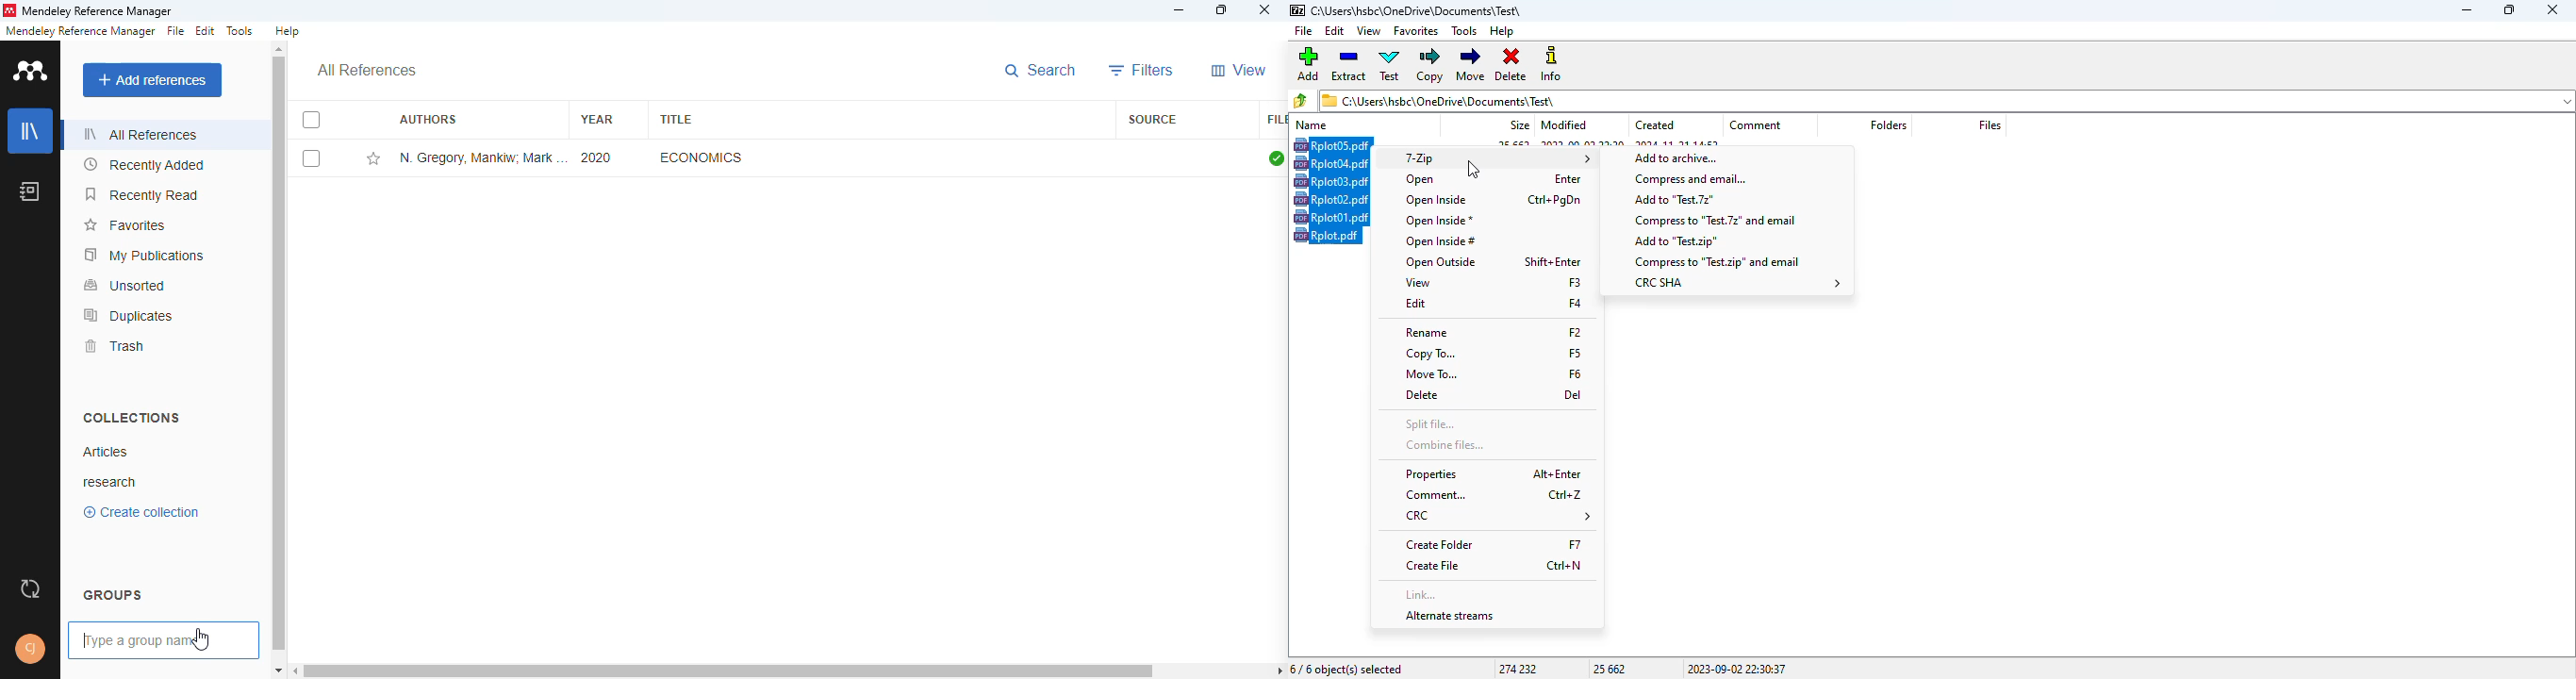 Image resolution: width=2576 pixels, height=700 pixels. Describe the element at coordinates (1274, 119) in the screenshot. I see `file` at that location.